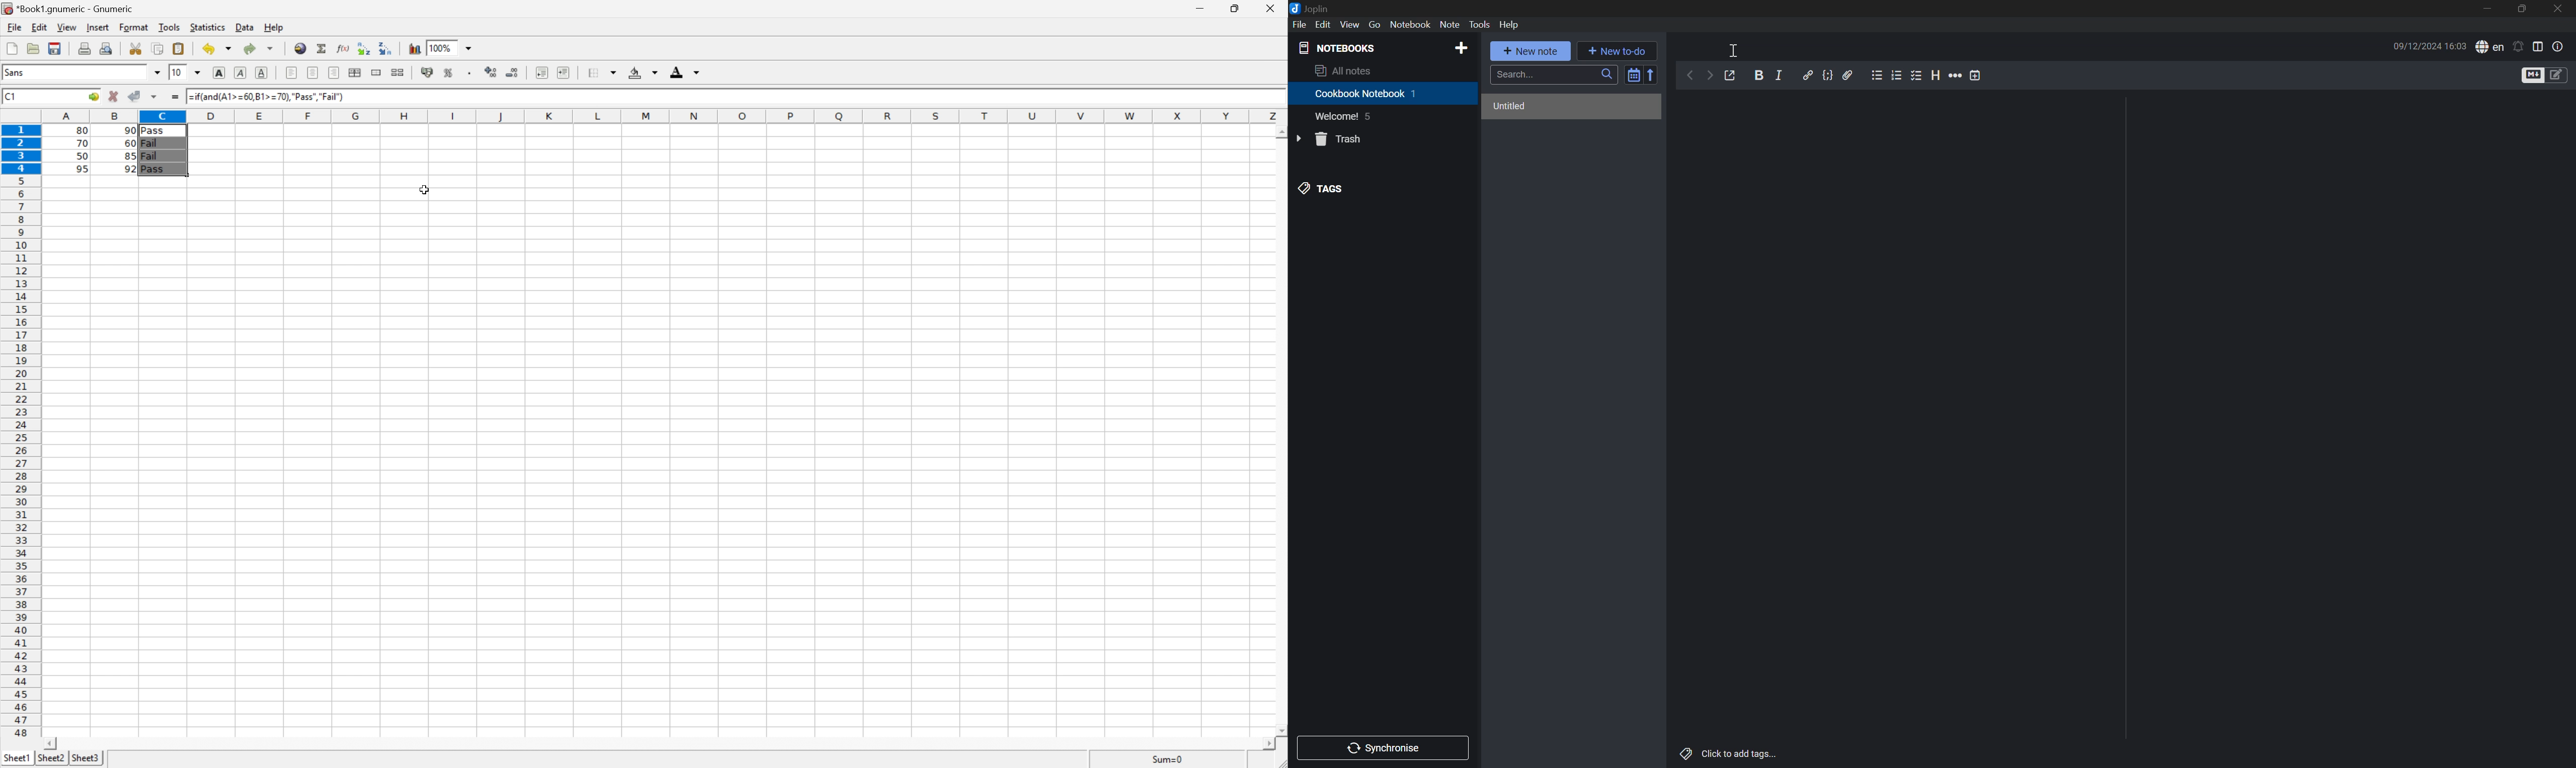 The image size is (2576, 784). What do you see at coordinates (114, 97) in the screenshot?
I see `Cancel changes` at bounding box center [114, 97].